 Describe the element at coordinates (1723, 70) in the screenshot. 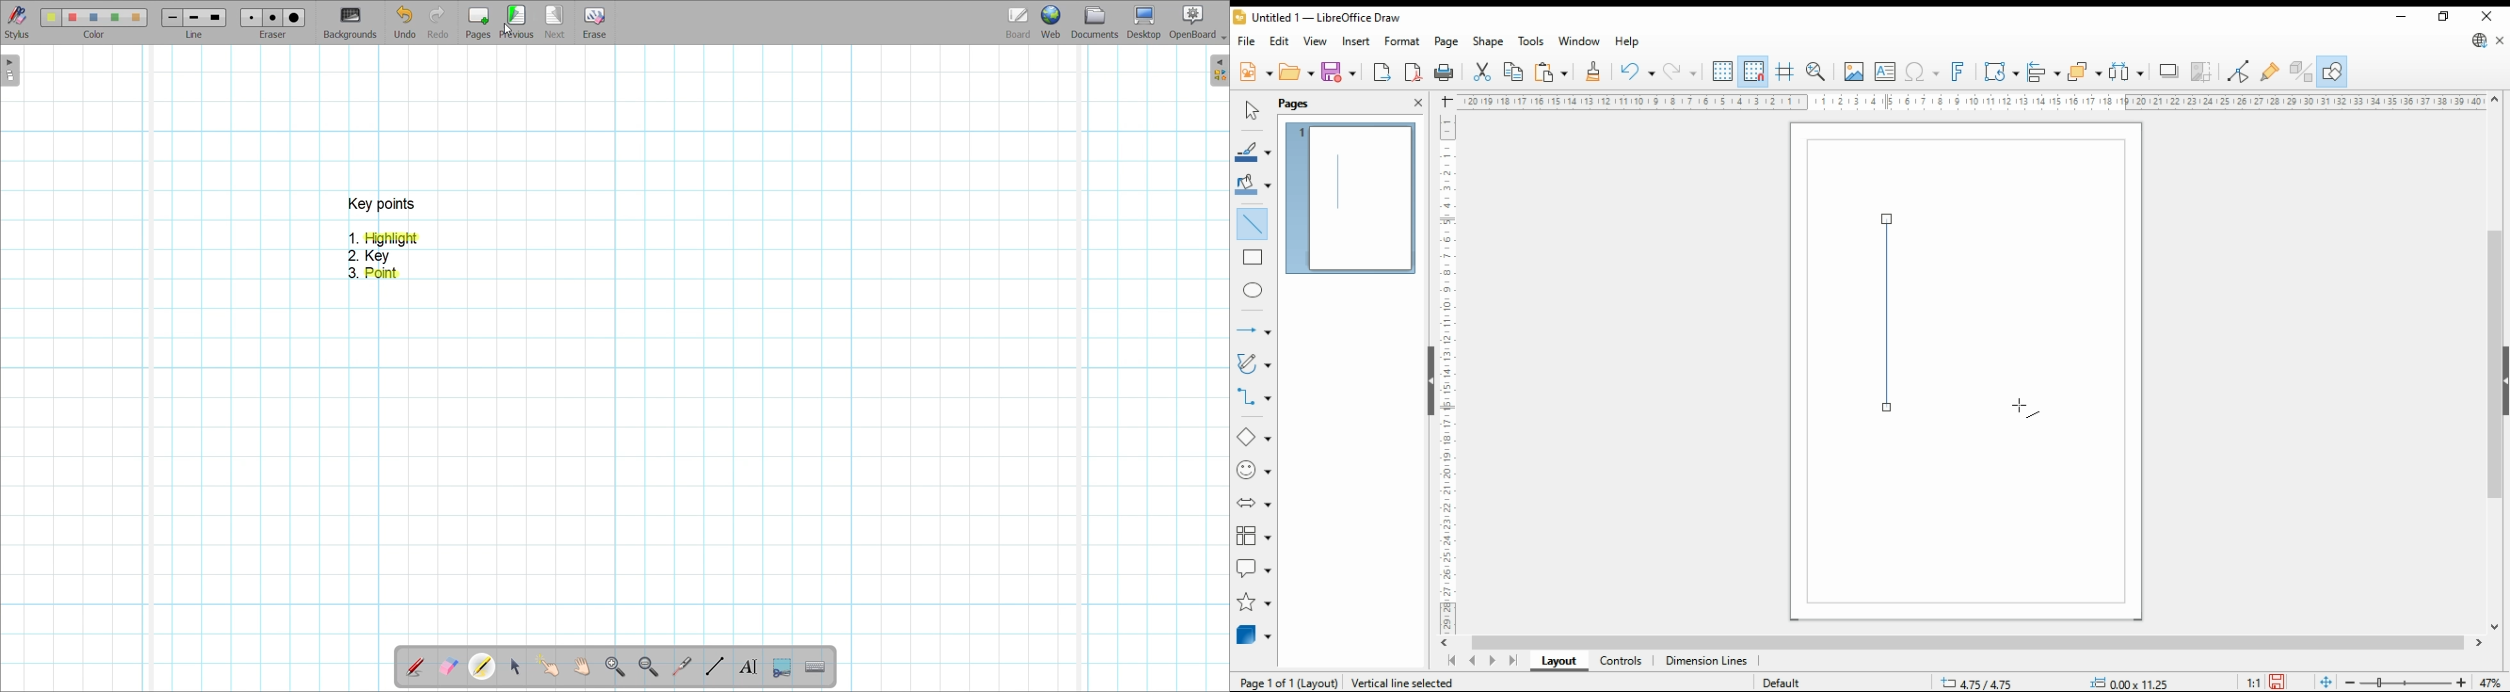

I see `display grid` at that location.